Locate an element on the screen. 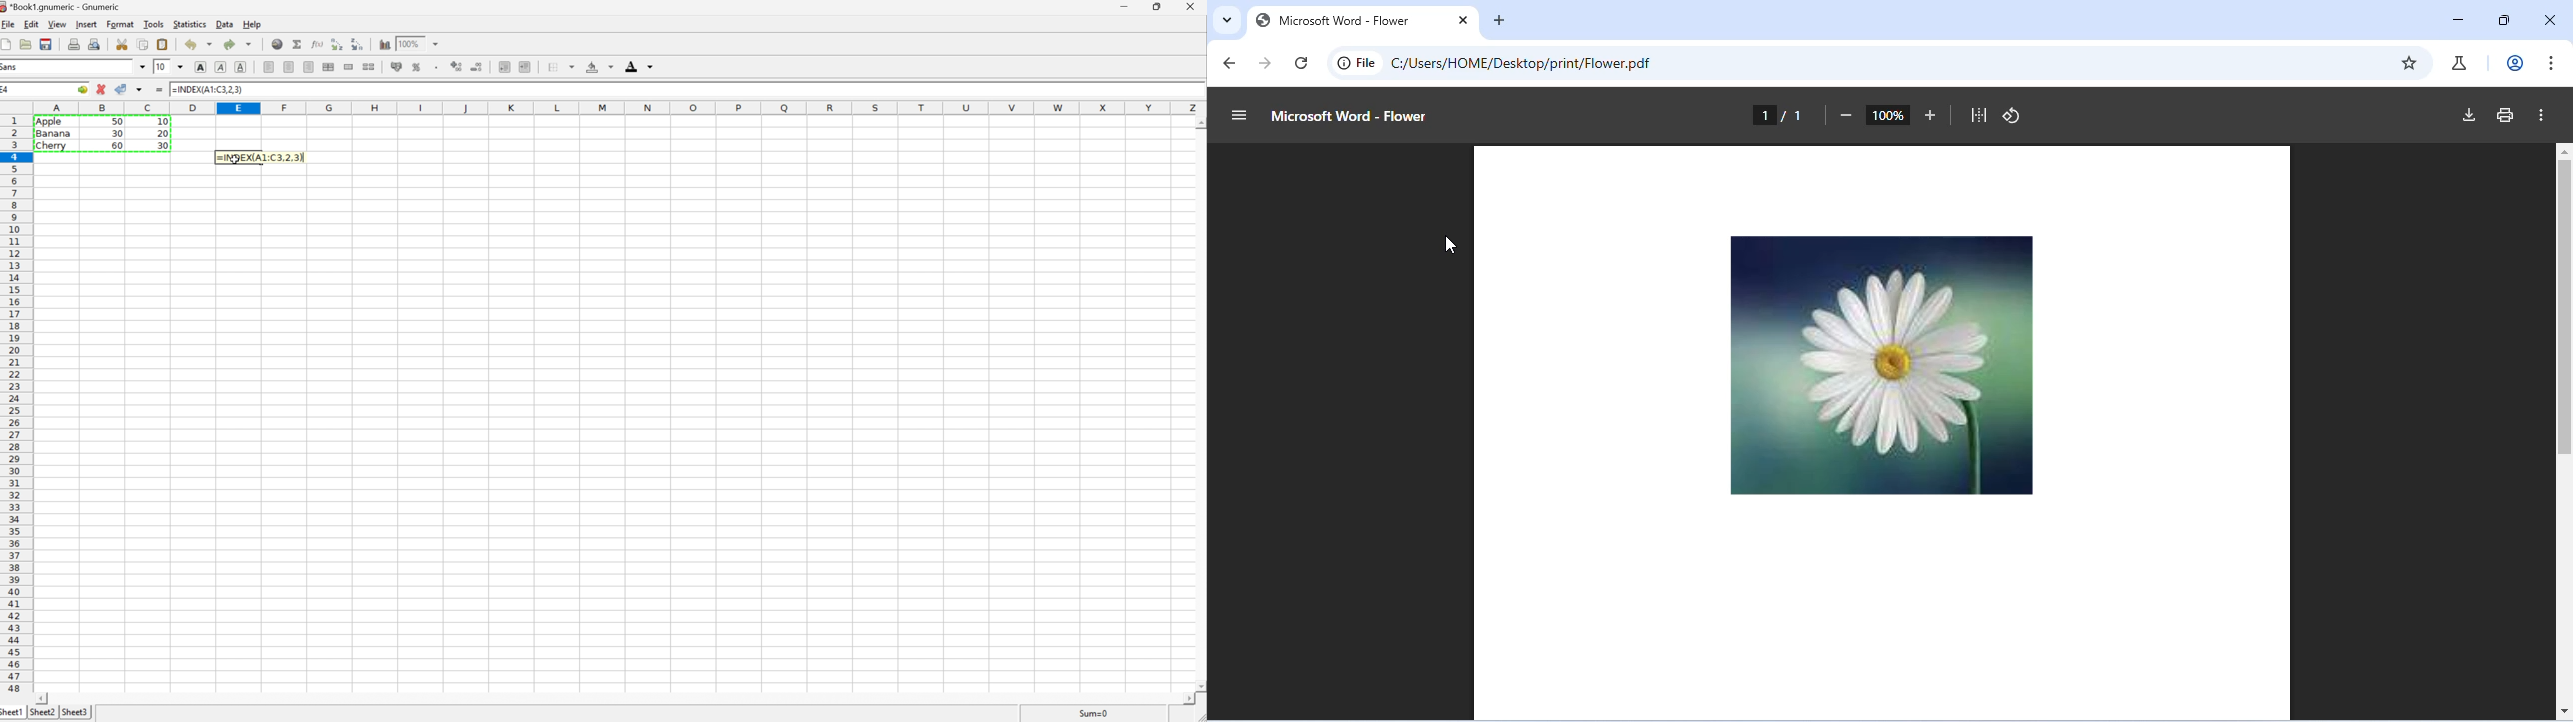  go to is located at coordinates (82, 89).